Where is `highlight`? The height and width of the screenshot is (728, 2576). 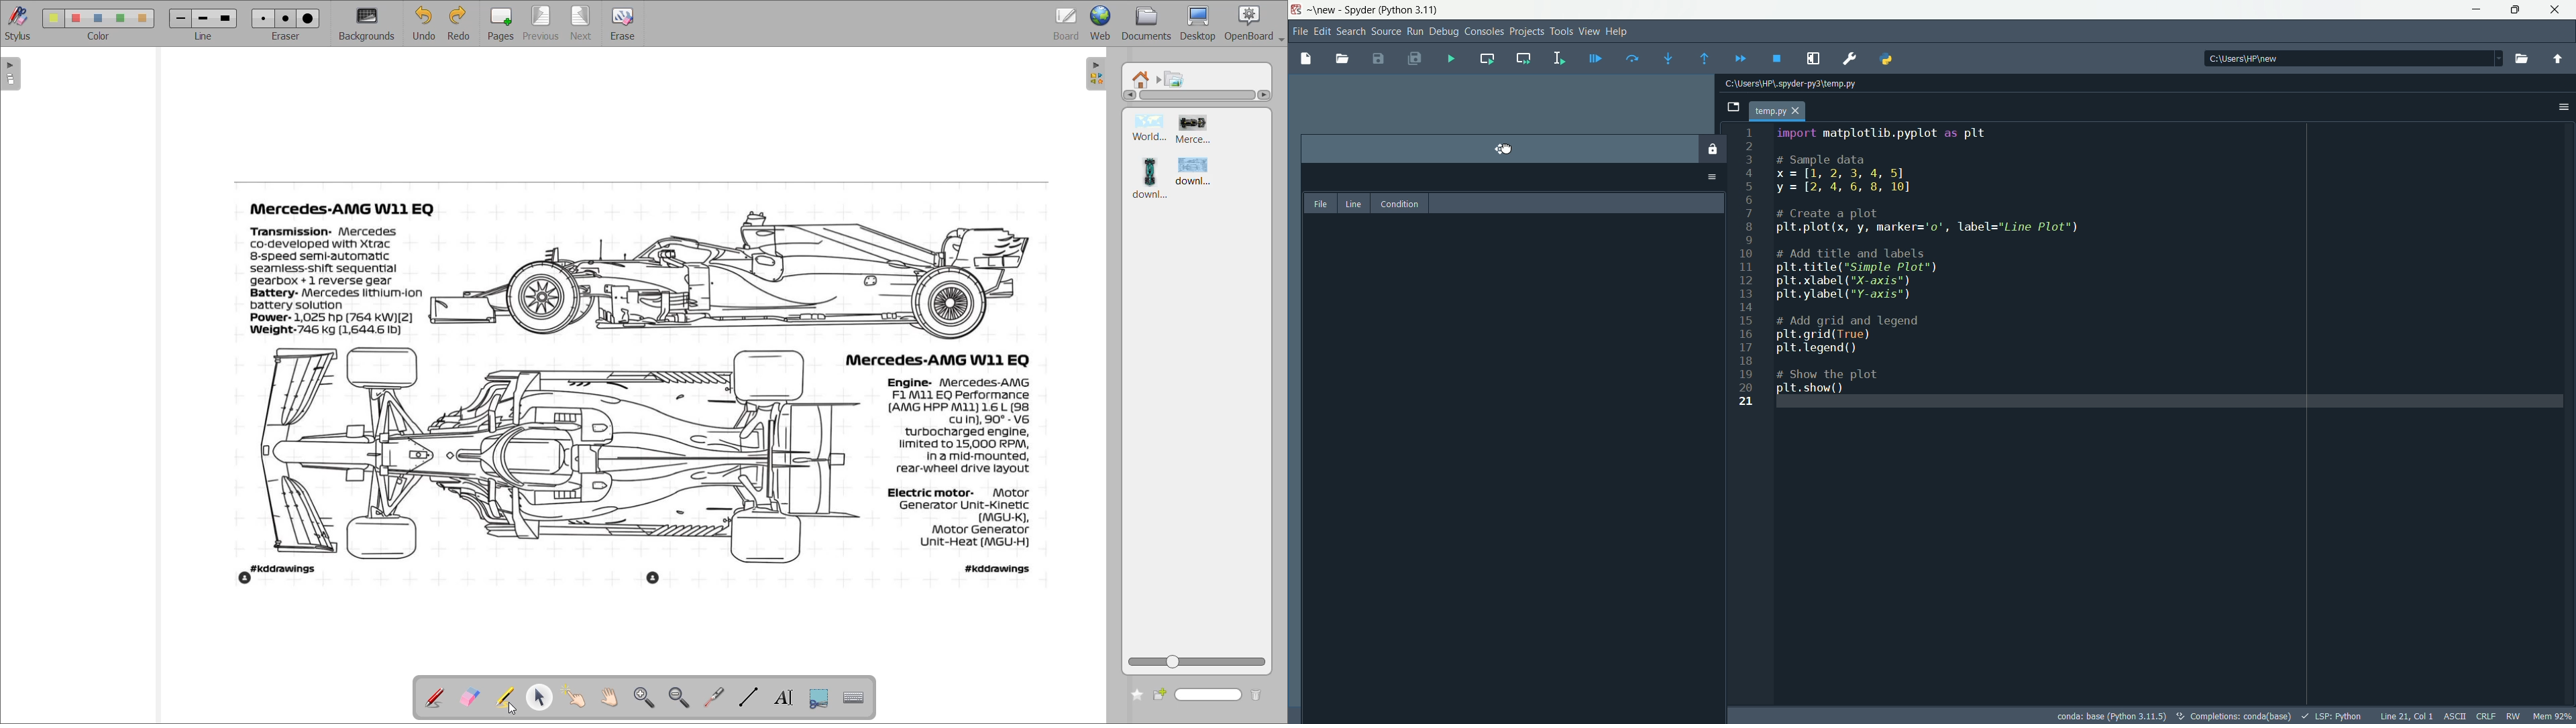
highlight is located at coordinates (506, 697).